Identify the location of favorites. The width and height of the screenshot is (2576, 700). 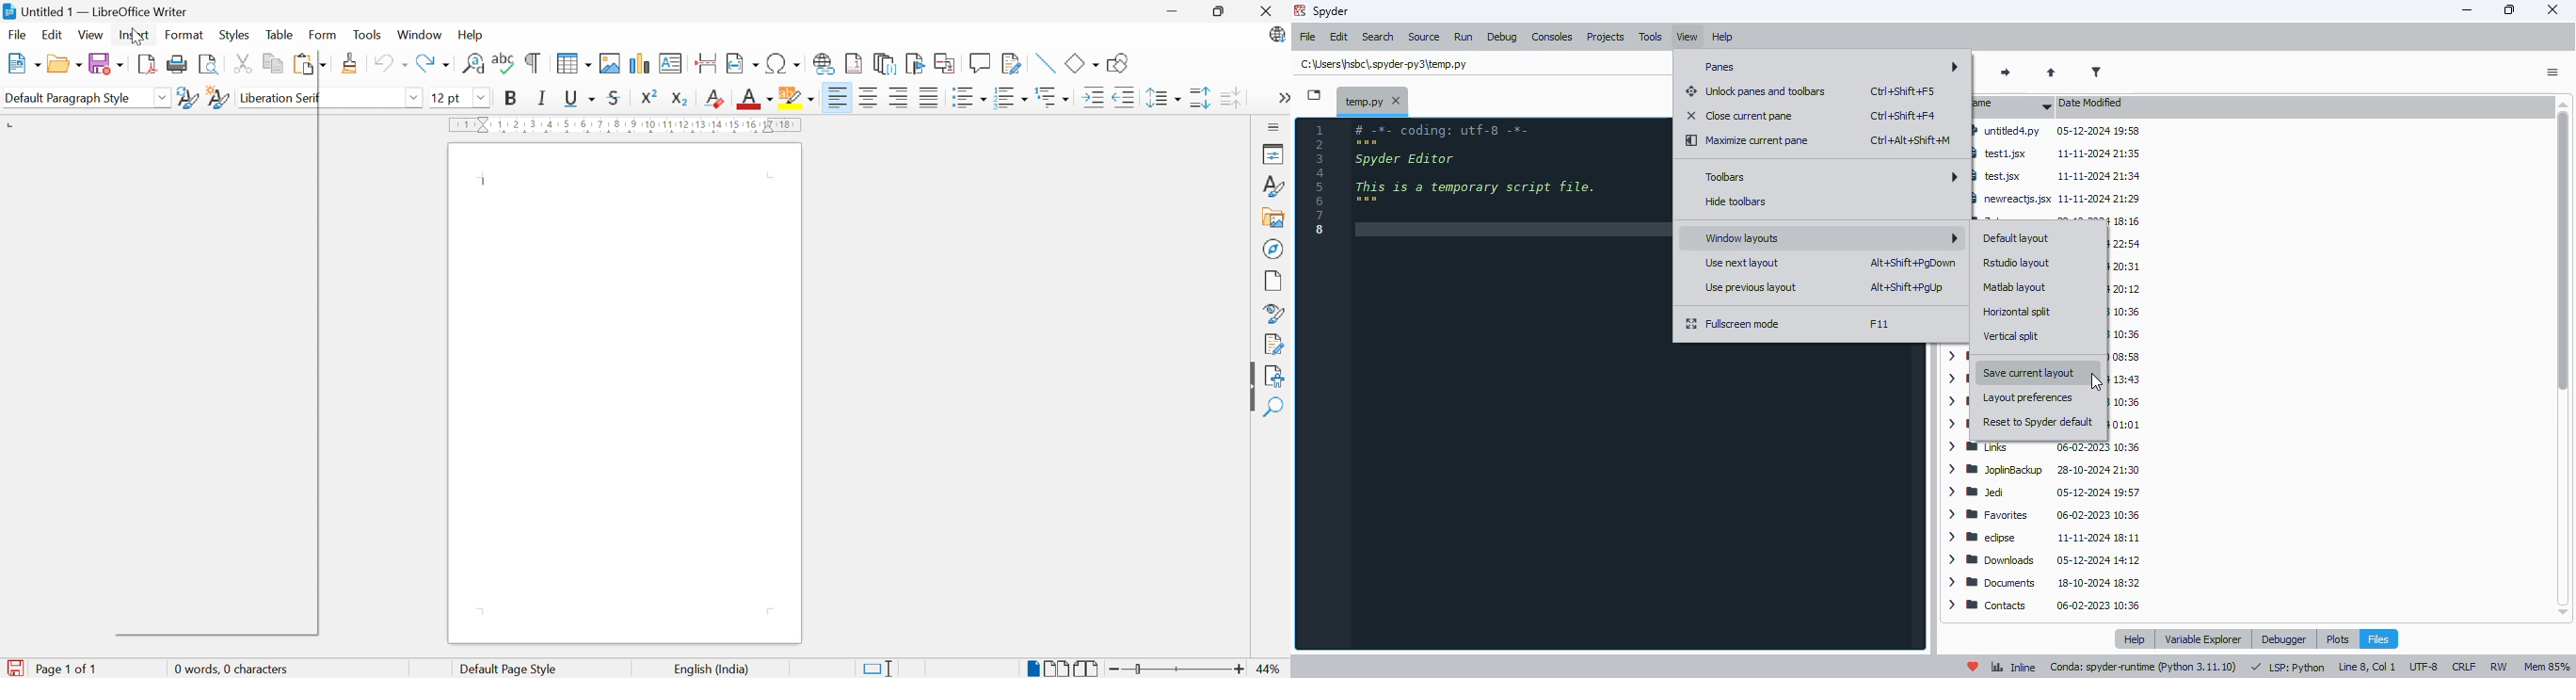
(2042, 516).